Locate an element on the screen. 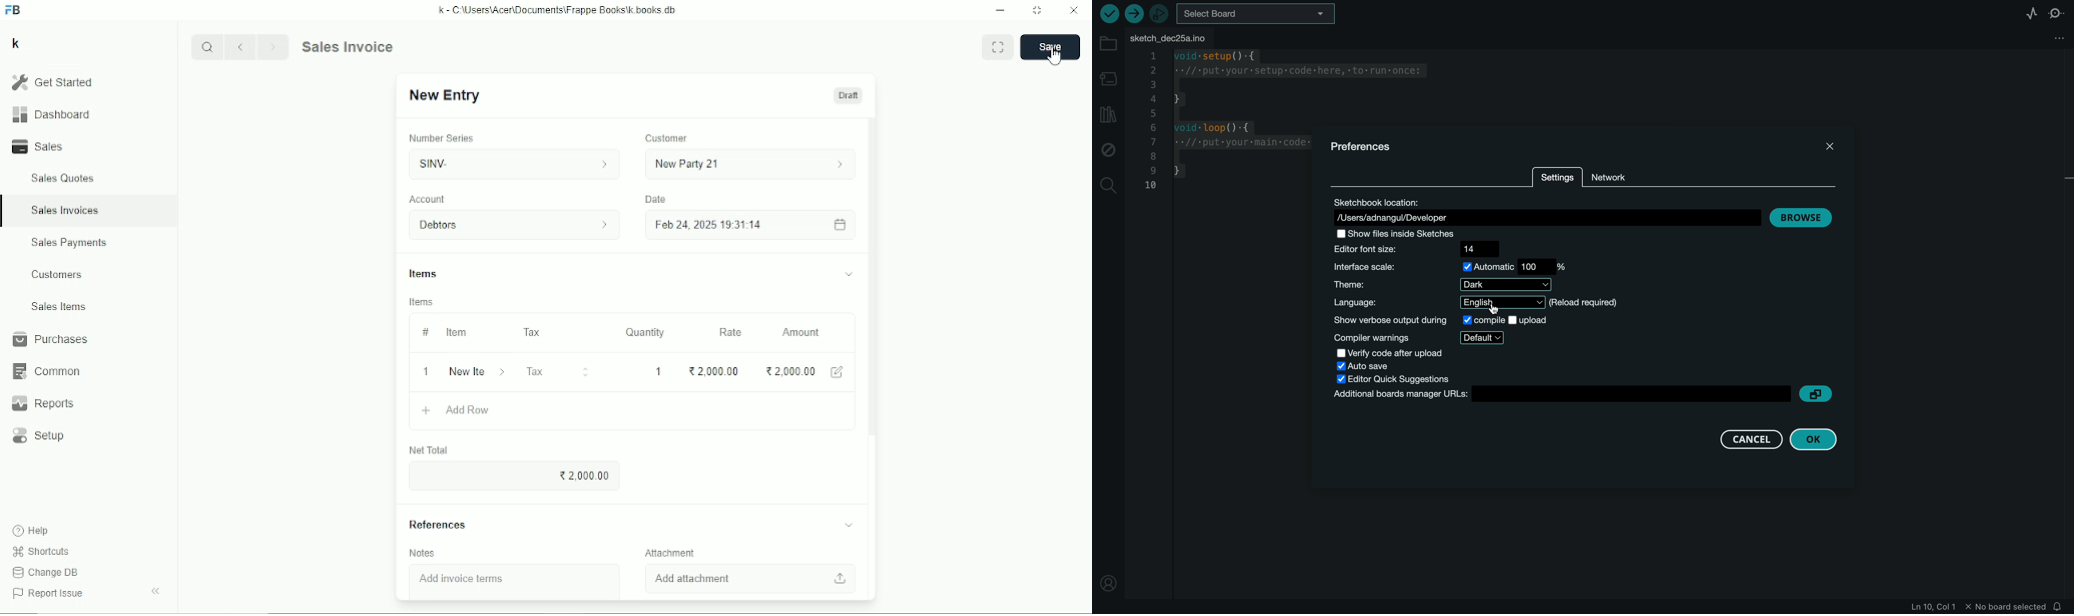 This screenshot has height=616, width=2100. Draft is located at coordinates (848, 95).